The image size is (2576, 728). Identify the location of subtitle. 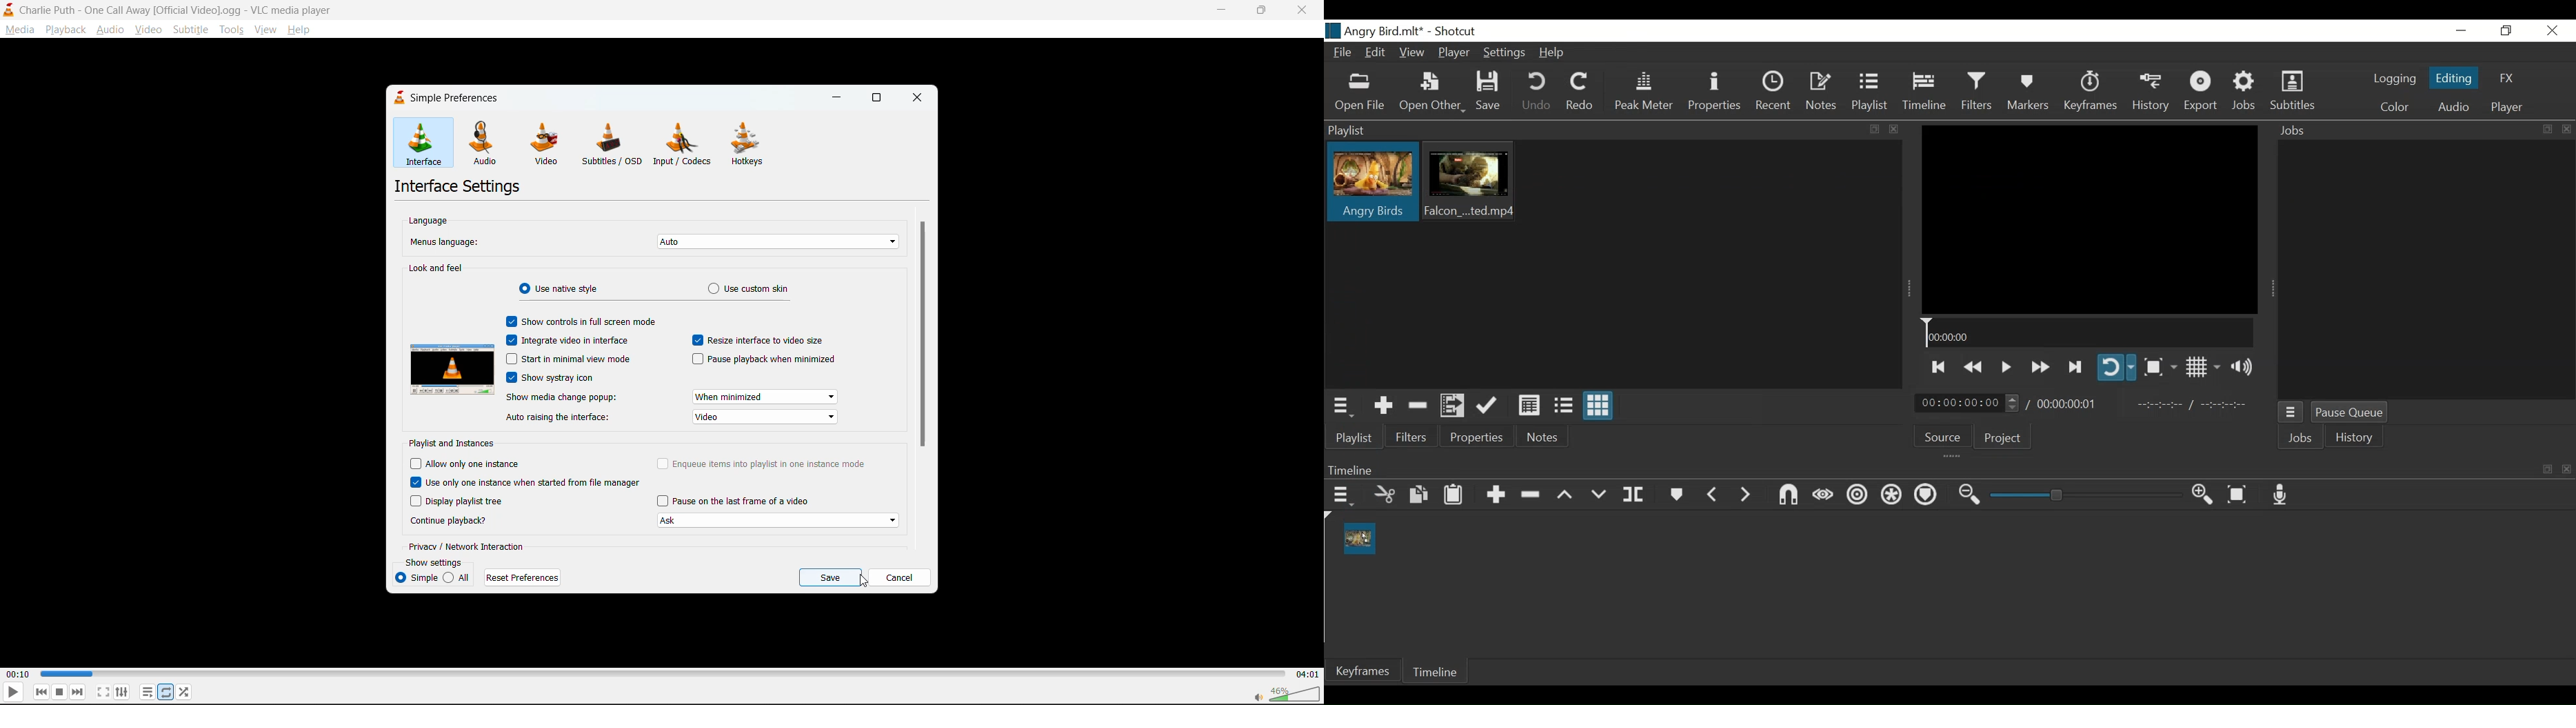
(192, 31).